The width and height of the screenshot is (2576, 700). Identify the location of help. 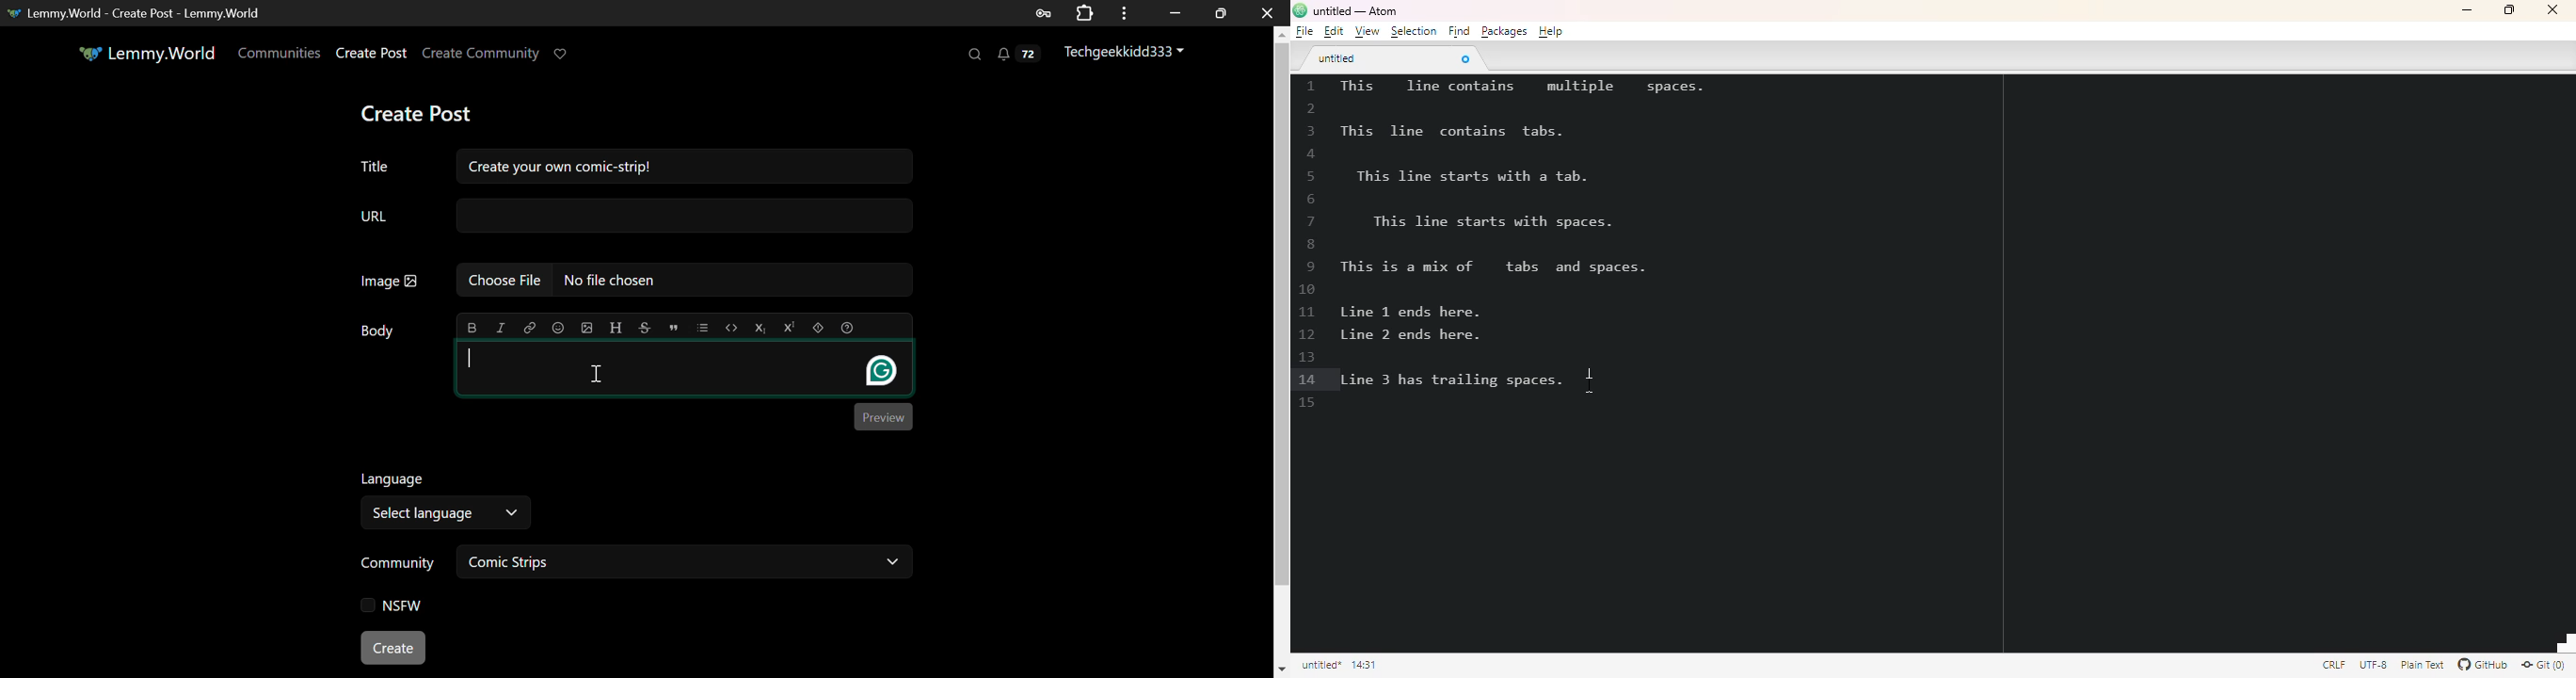
(1551, 31).